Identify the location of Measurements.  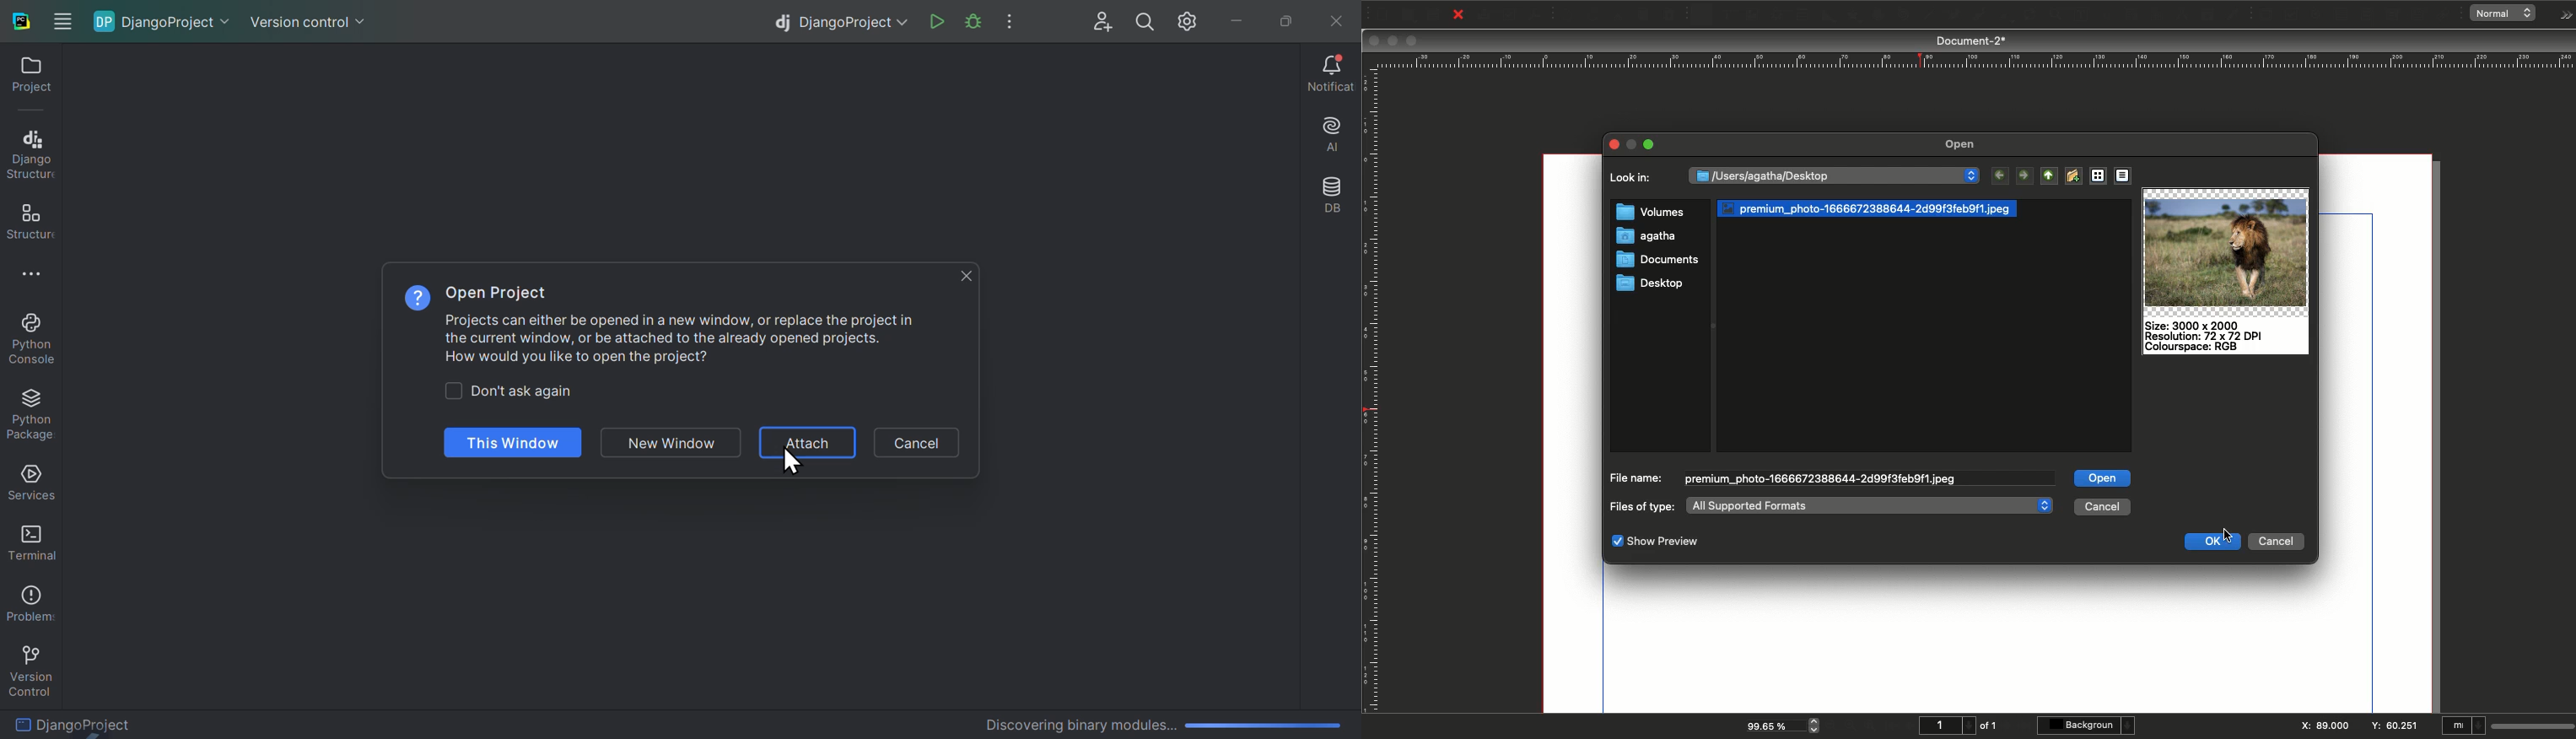
(2178, 15).